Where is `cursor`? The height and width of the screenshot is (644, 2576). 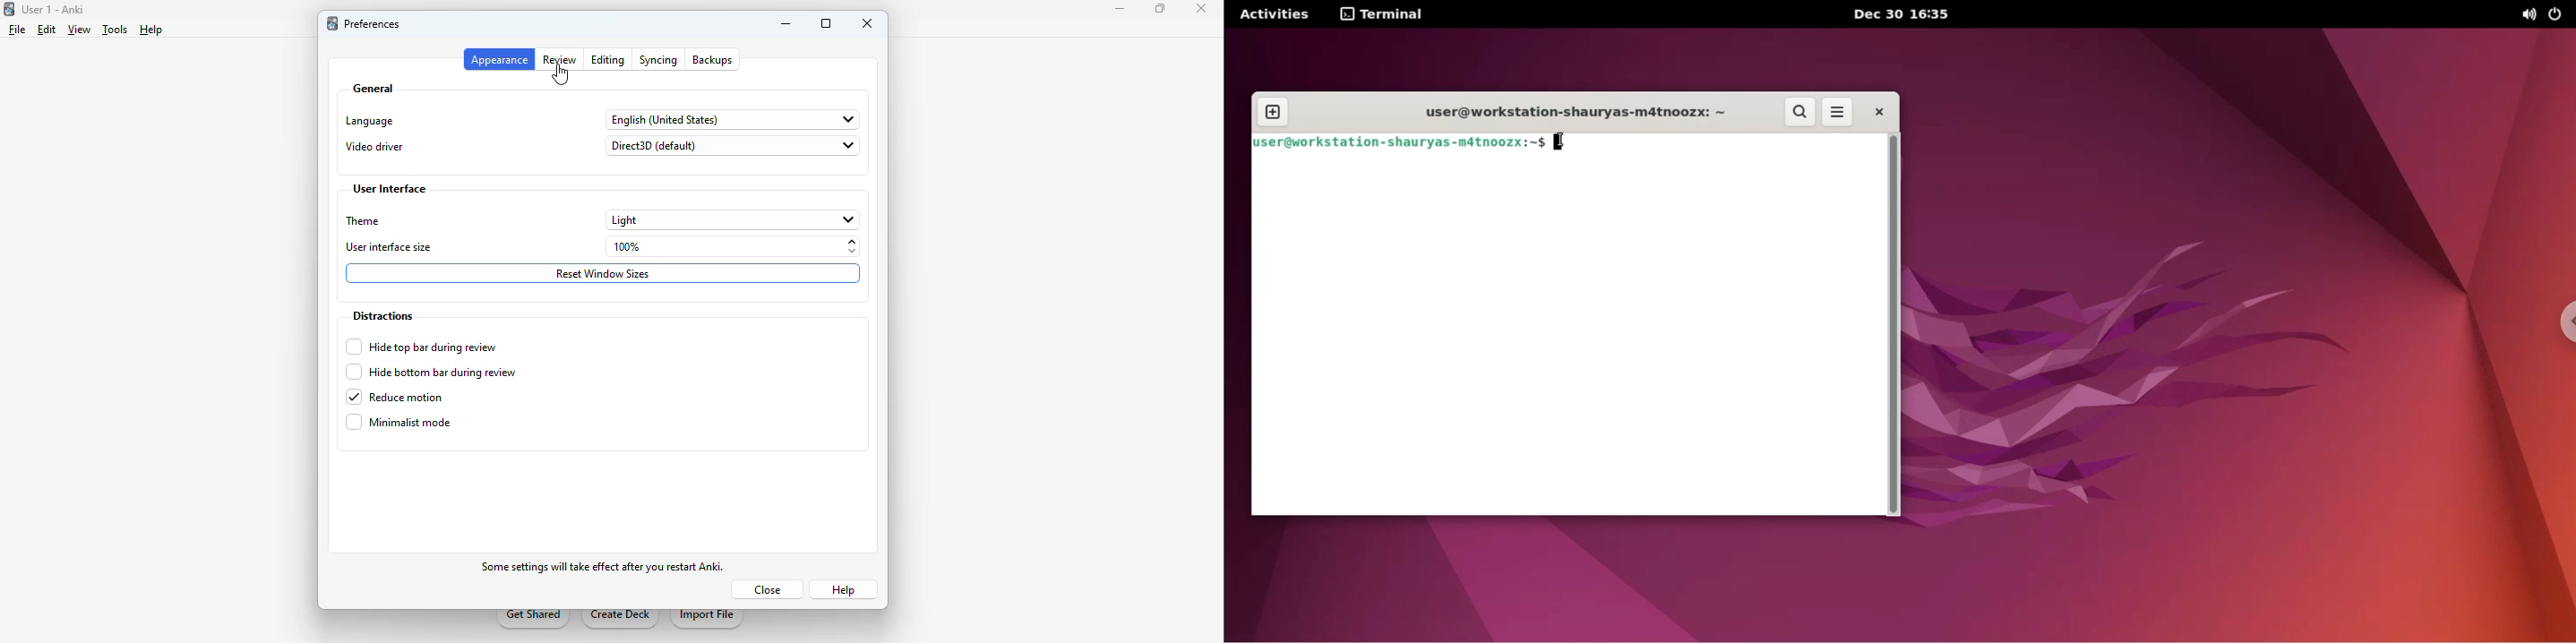 cursor is located at coordinates (562, 75).